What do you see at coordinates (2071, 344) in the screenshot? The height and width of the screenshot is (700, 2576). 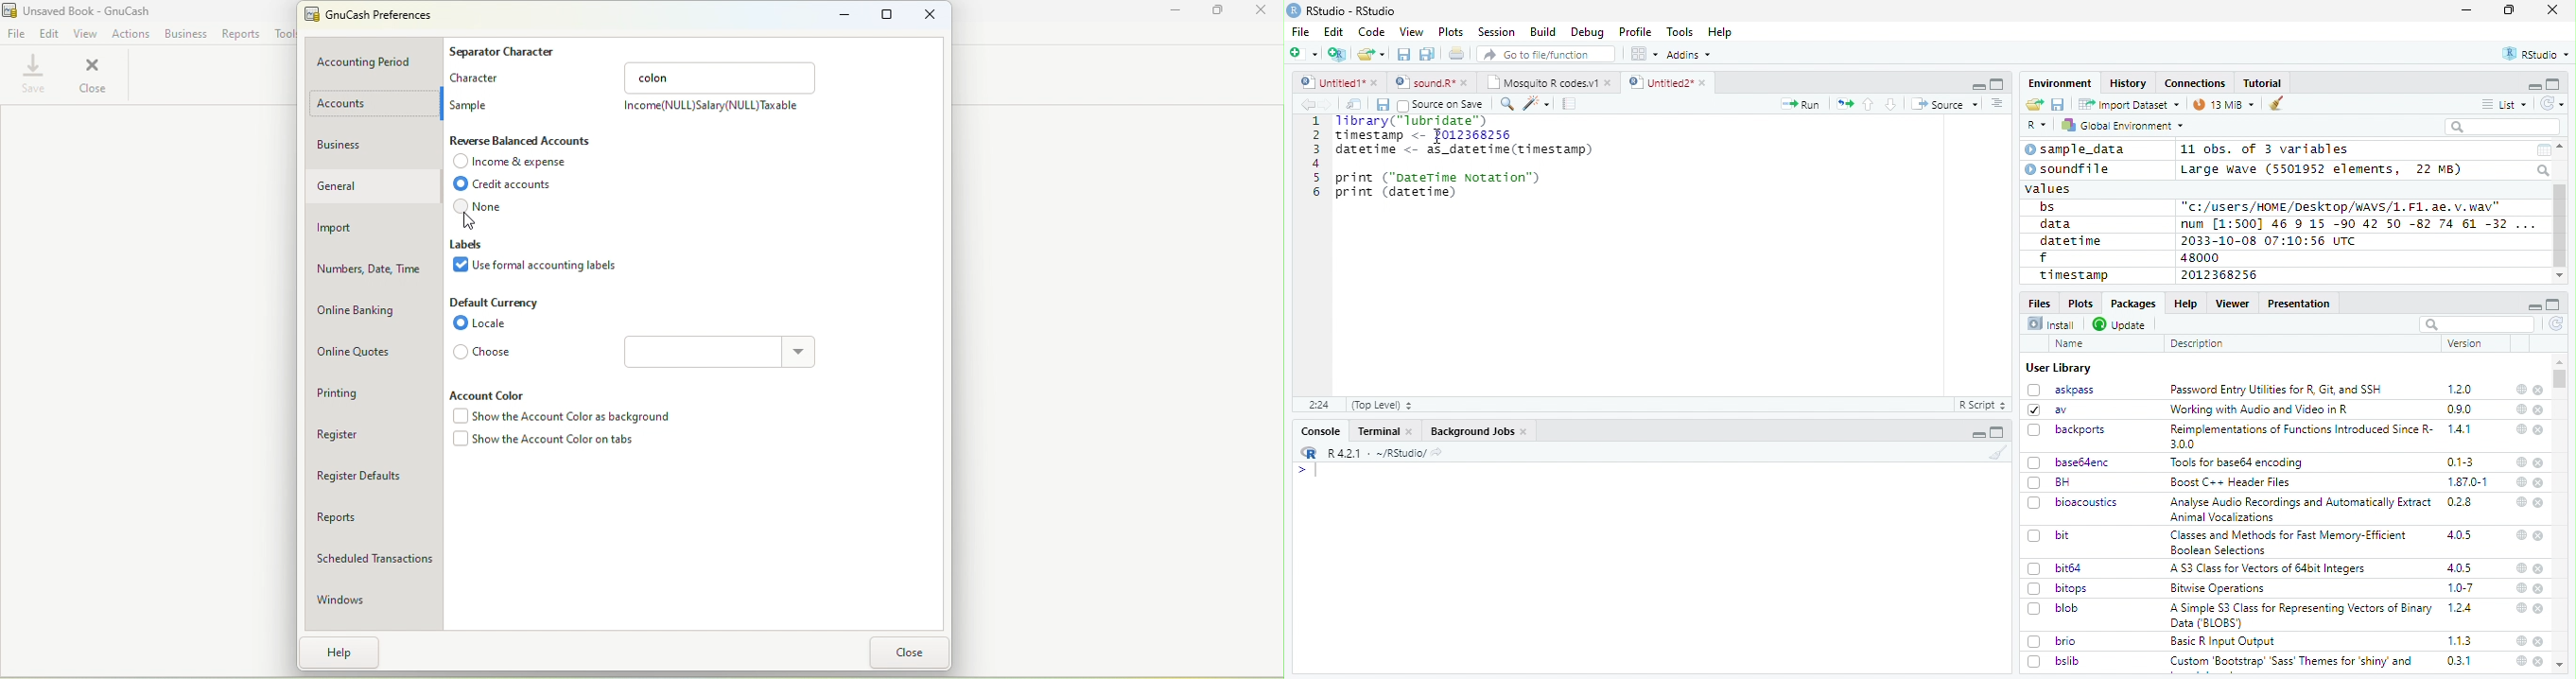 I see `Name` at bounding box center [2071, 344].